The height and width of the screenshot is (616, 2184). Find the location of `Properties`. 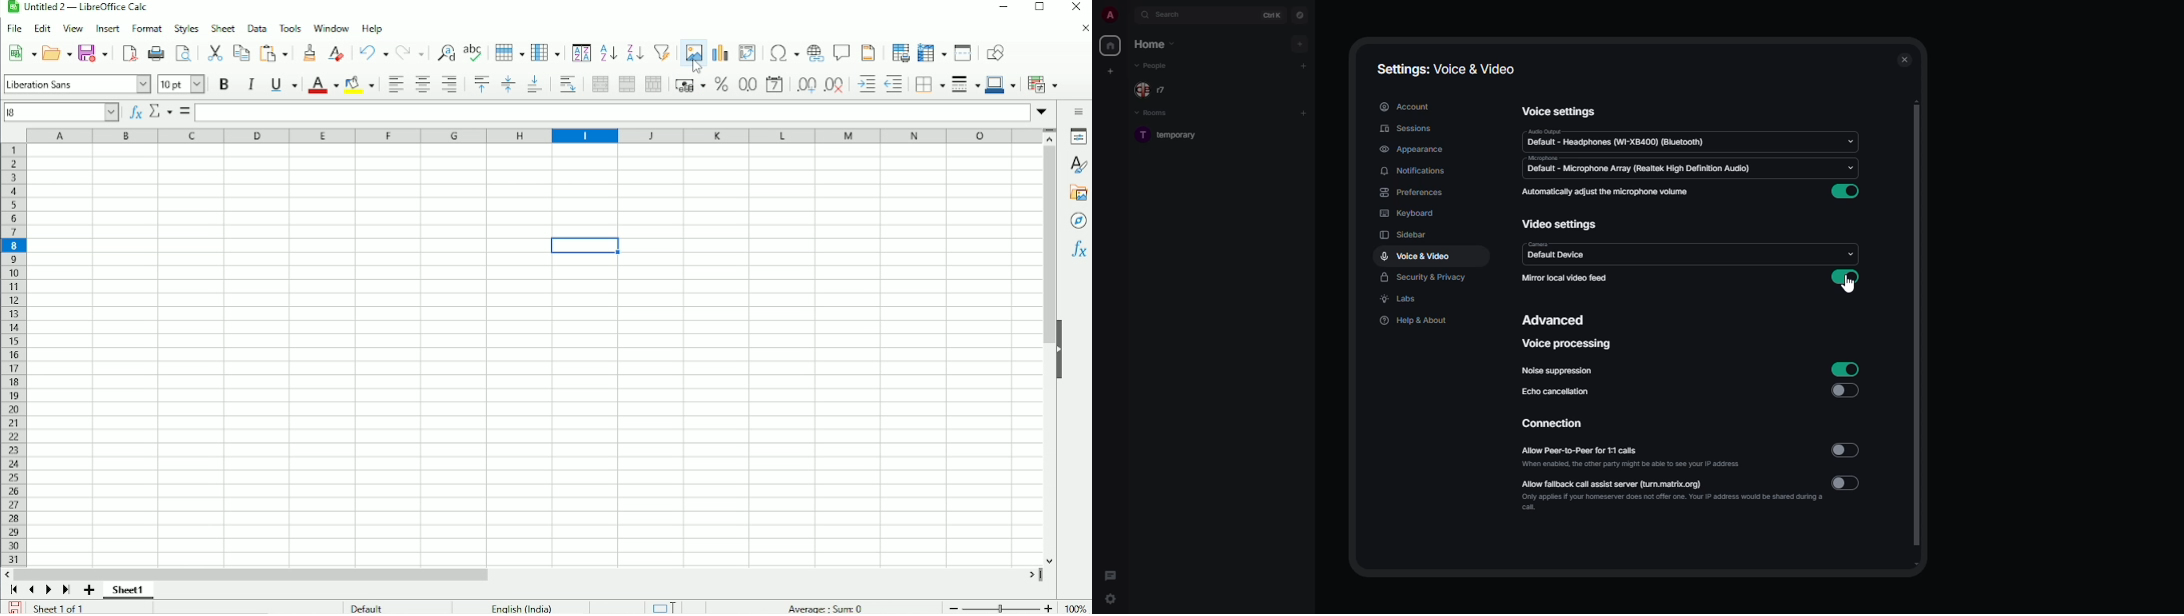

Properties is located at coordinates (1078, 139).